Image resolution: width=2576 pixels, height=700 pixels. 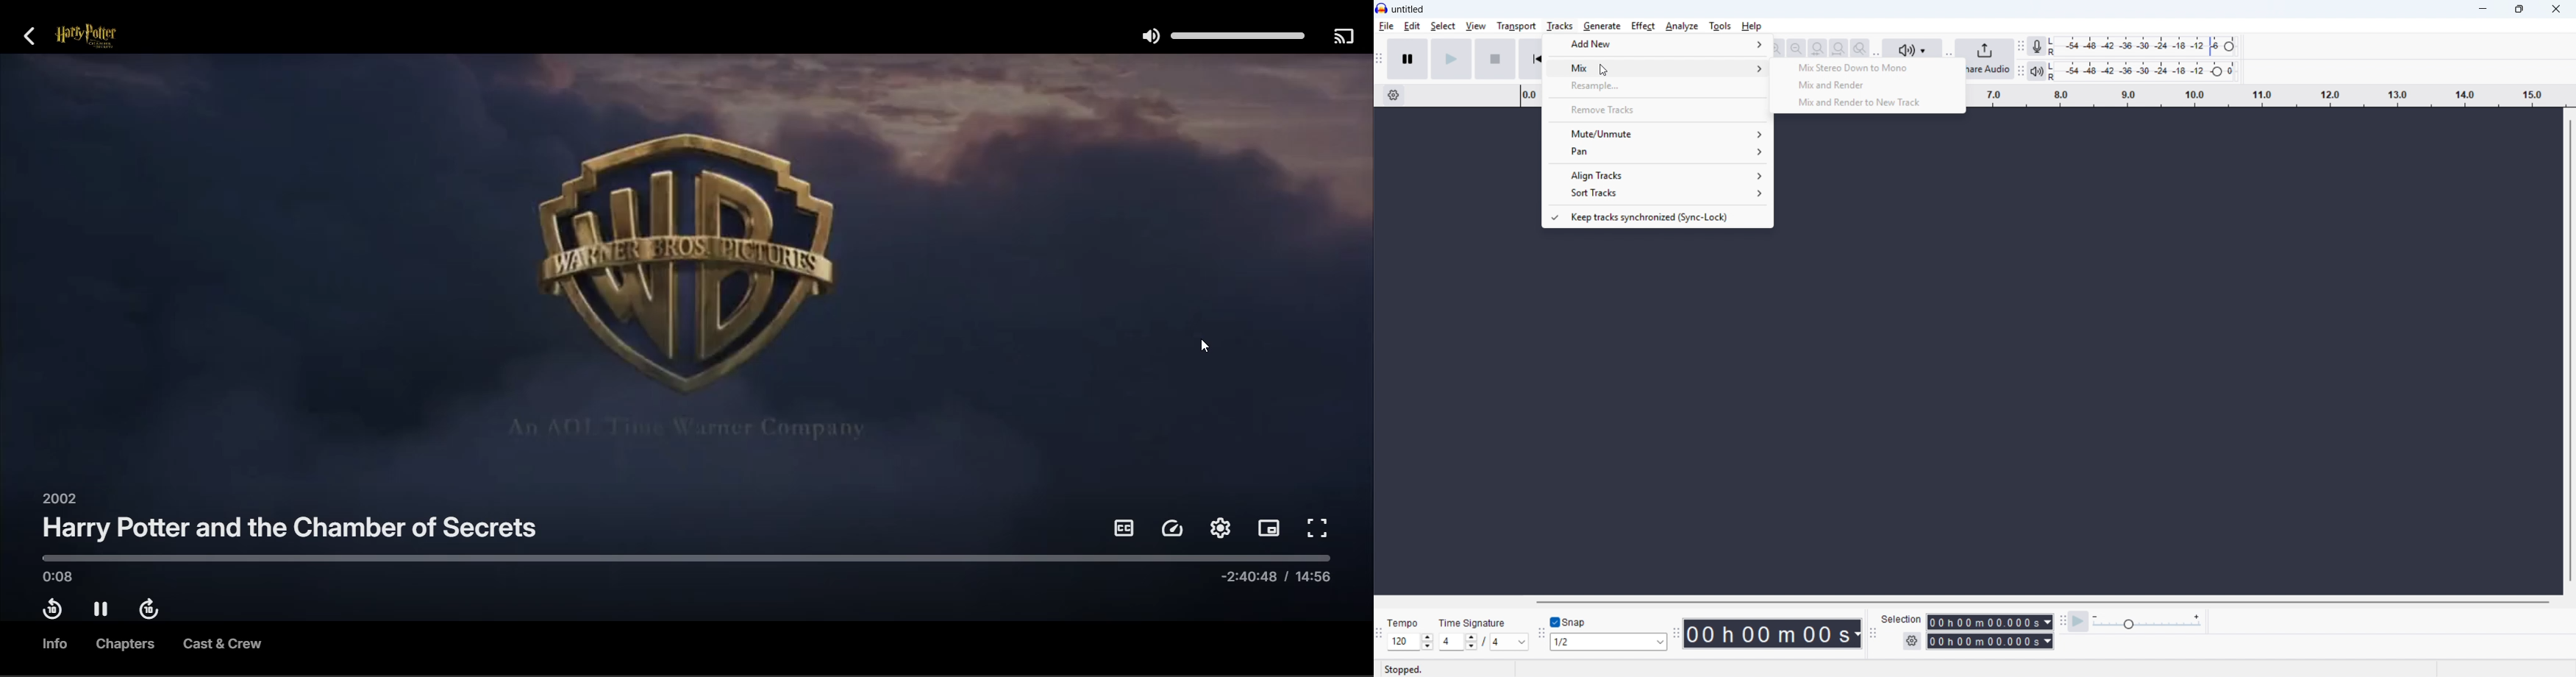 I want to click on Timeline , so click(x=2264, y=95).